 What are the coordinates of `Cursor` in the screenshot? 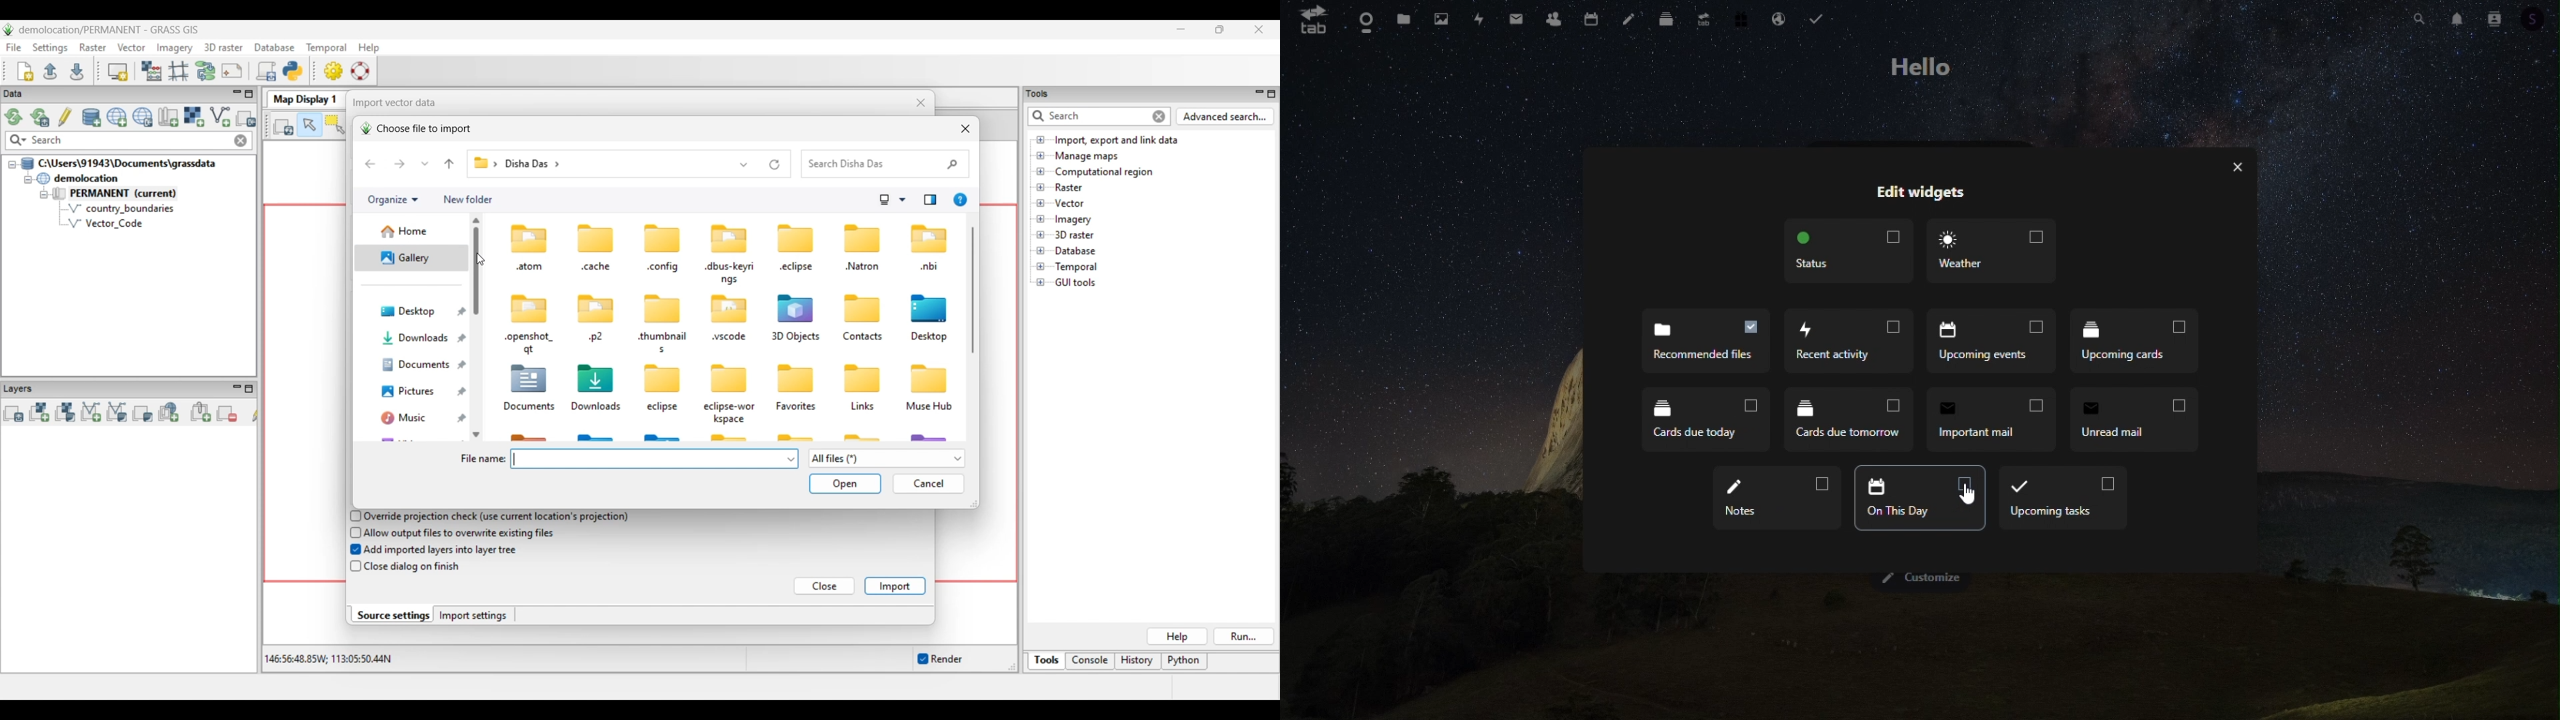 It's located at (1969, 495).